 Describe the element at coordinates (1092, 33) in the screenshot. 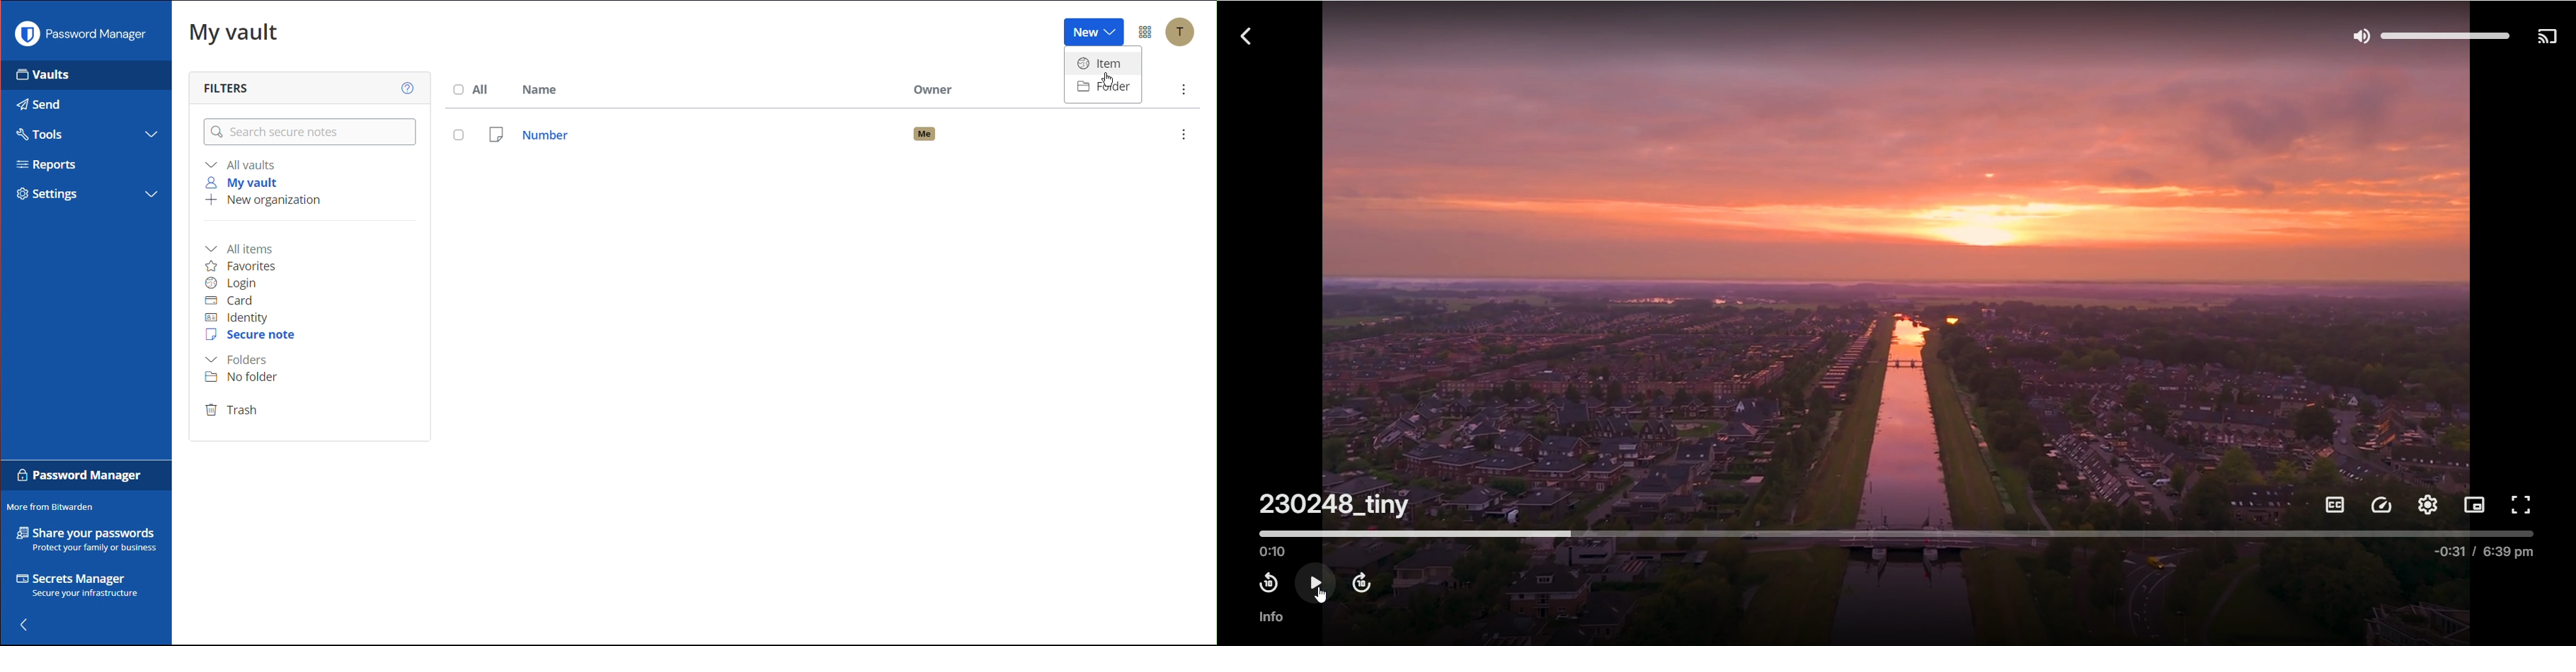

I see `New` at that location.